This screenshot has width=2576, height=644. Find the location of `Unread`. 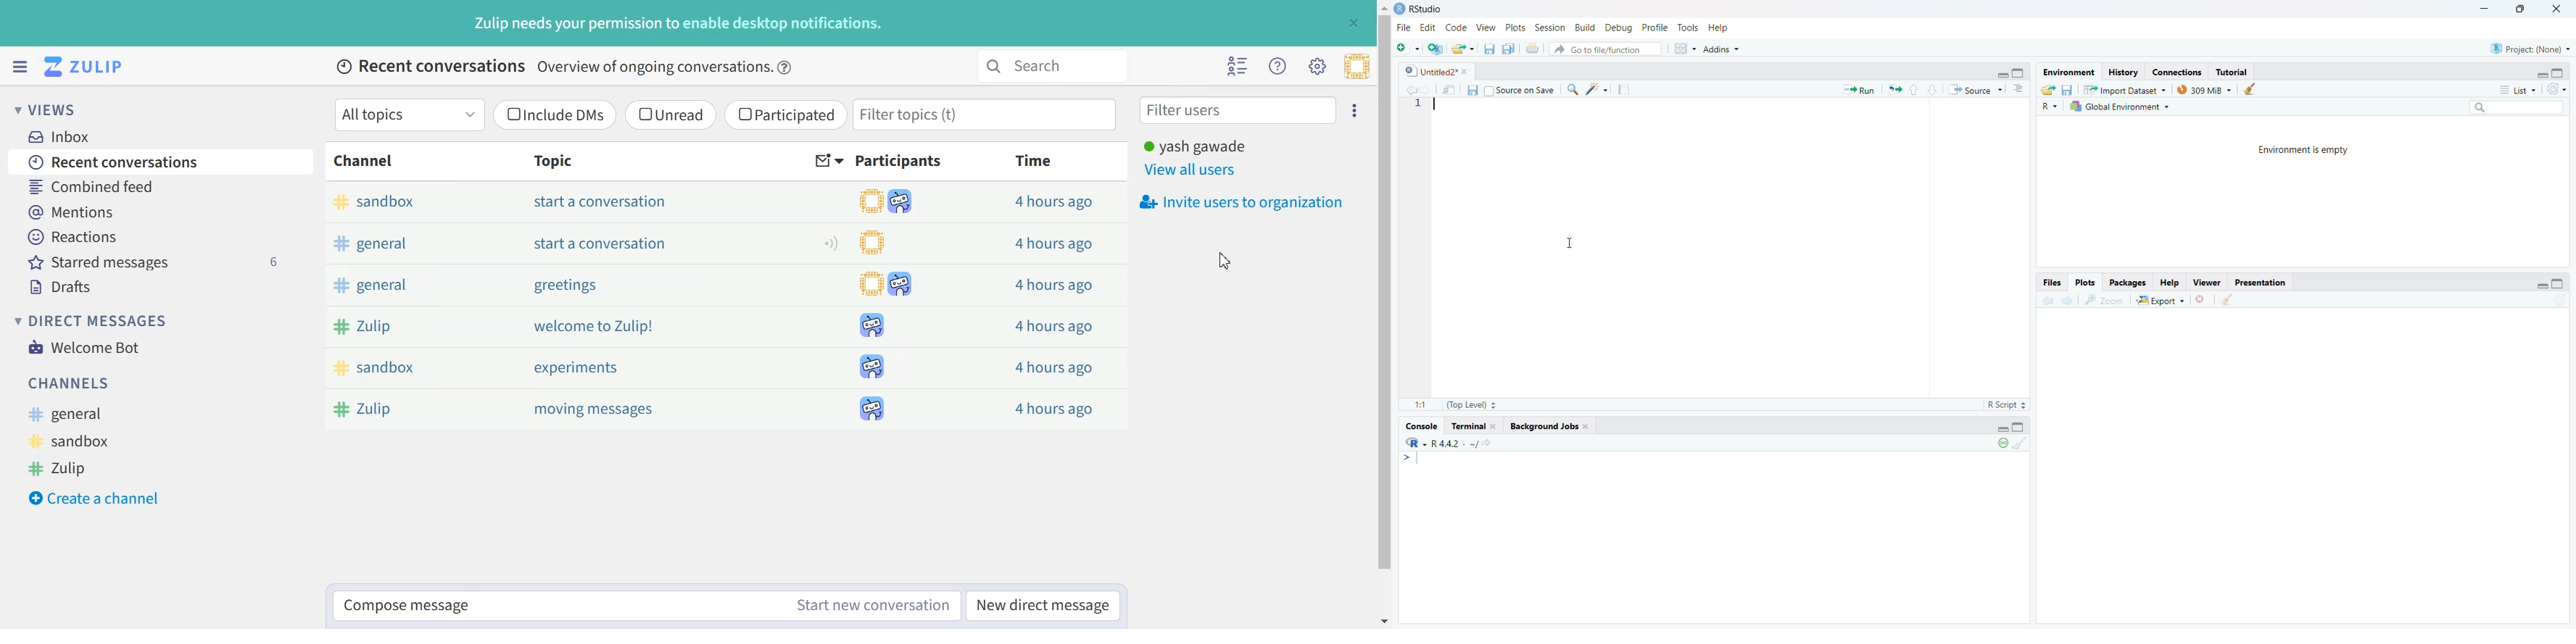

Unread is located at coordinates (670, 114).